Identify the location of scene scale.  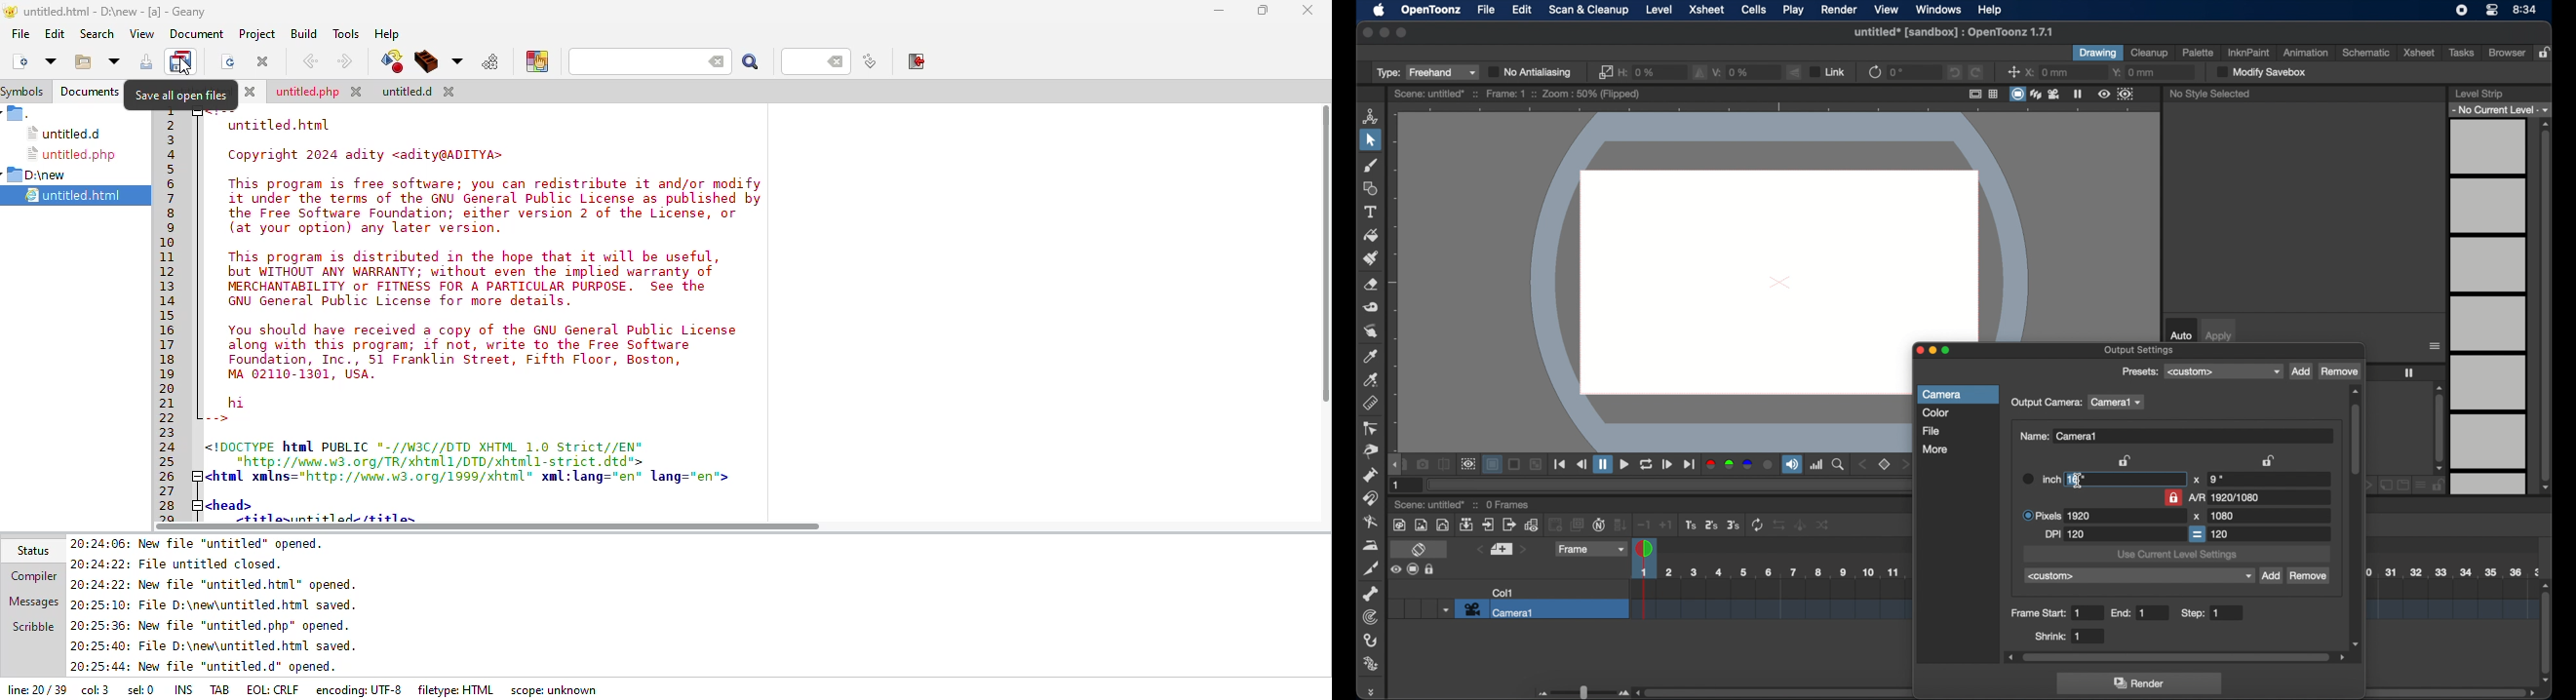
(1767, 572).